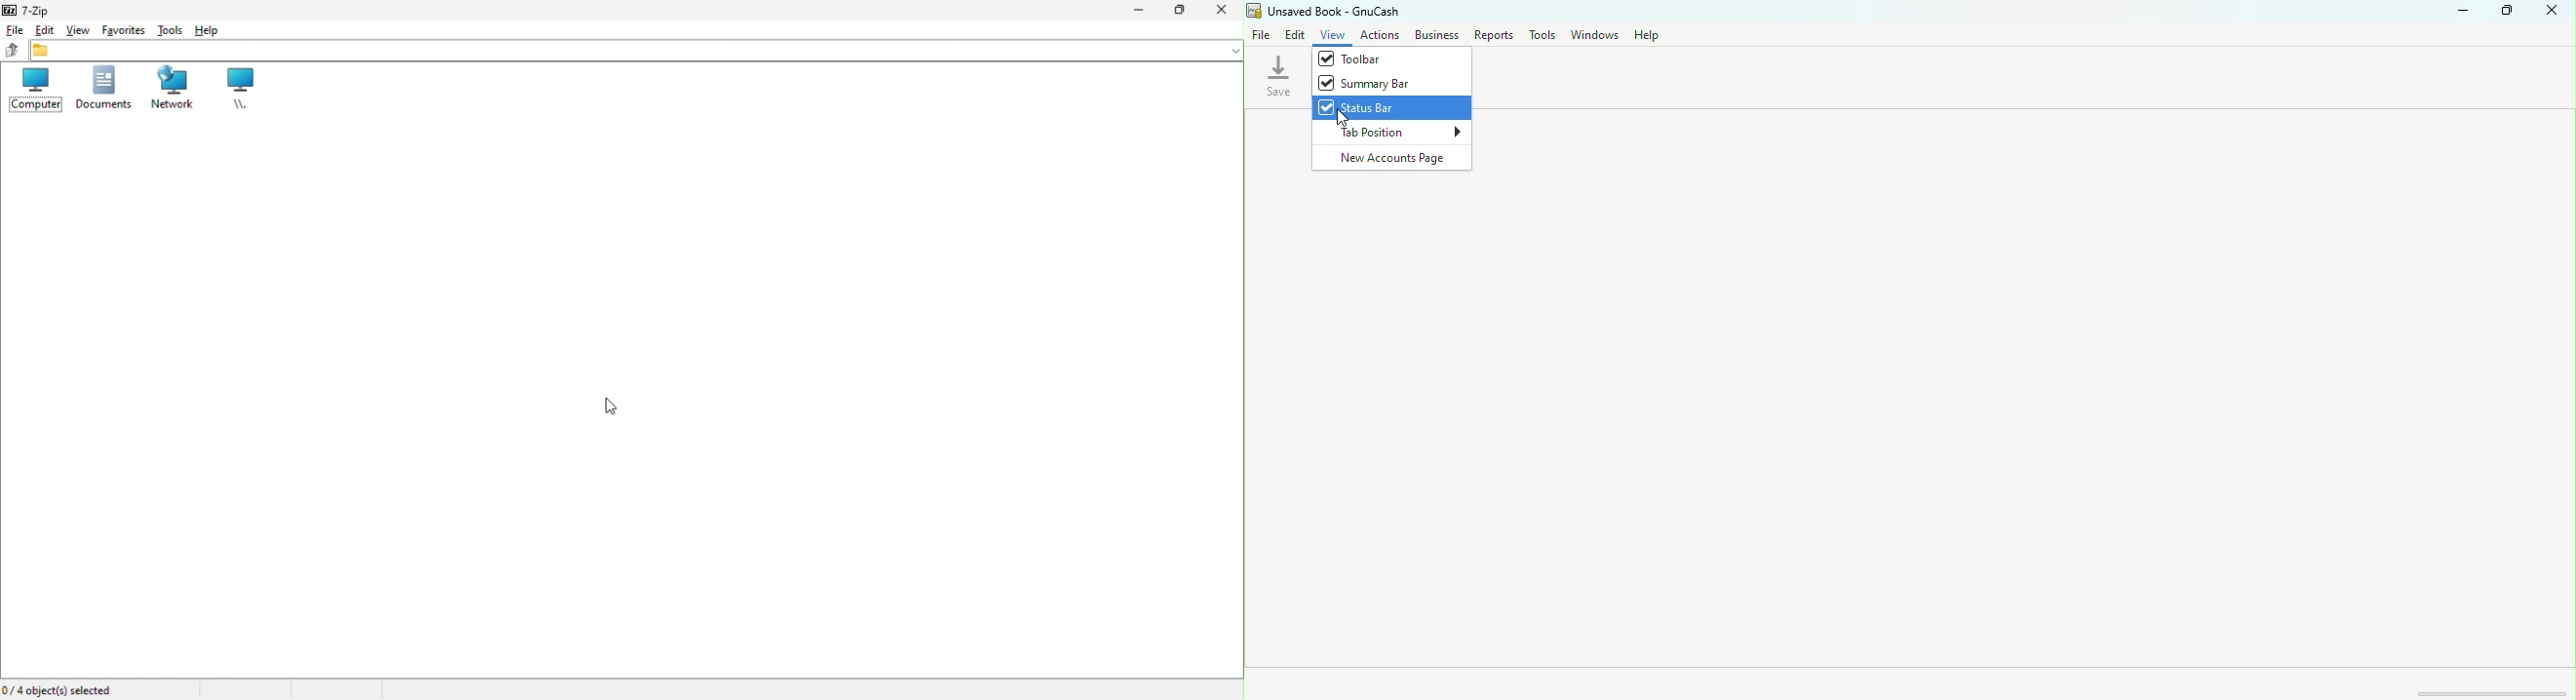 This screenshot has width=2576, height=700. I want to click on help, so click(209, 28).